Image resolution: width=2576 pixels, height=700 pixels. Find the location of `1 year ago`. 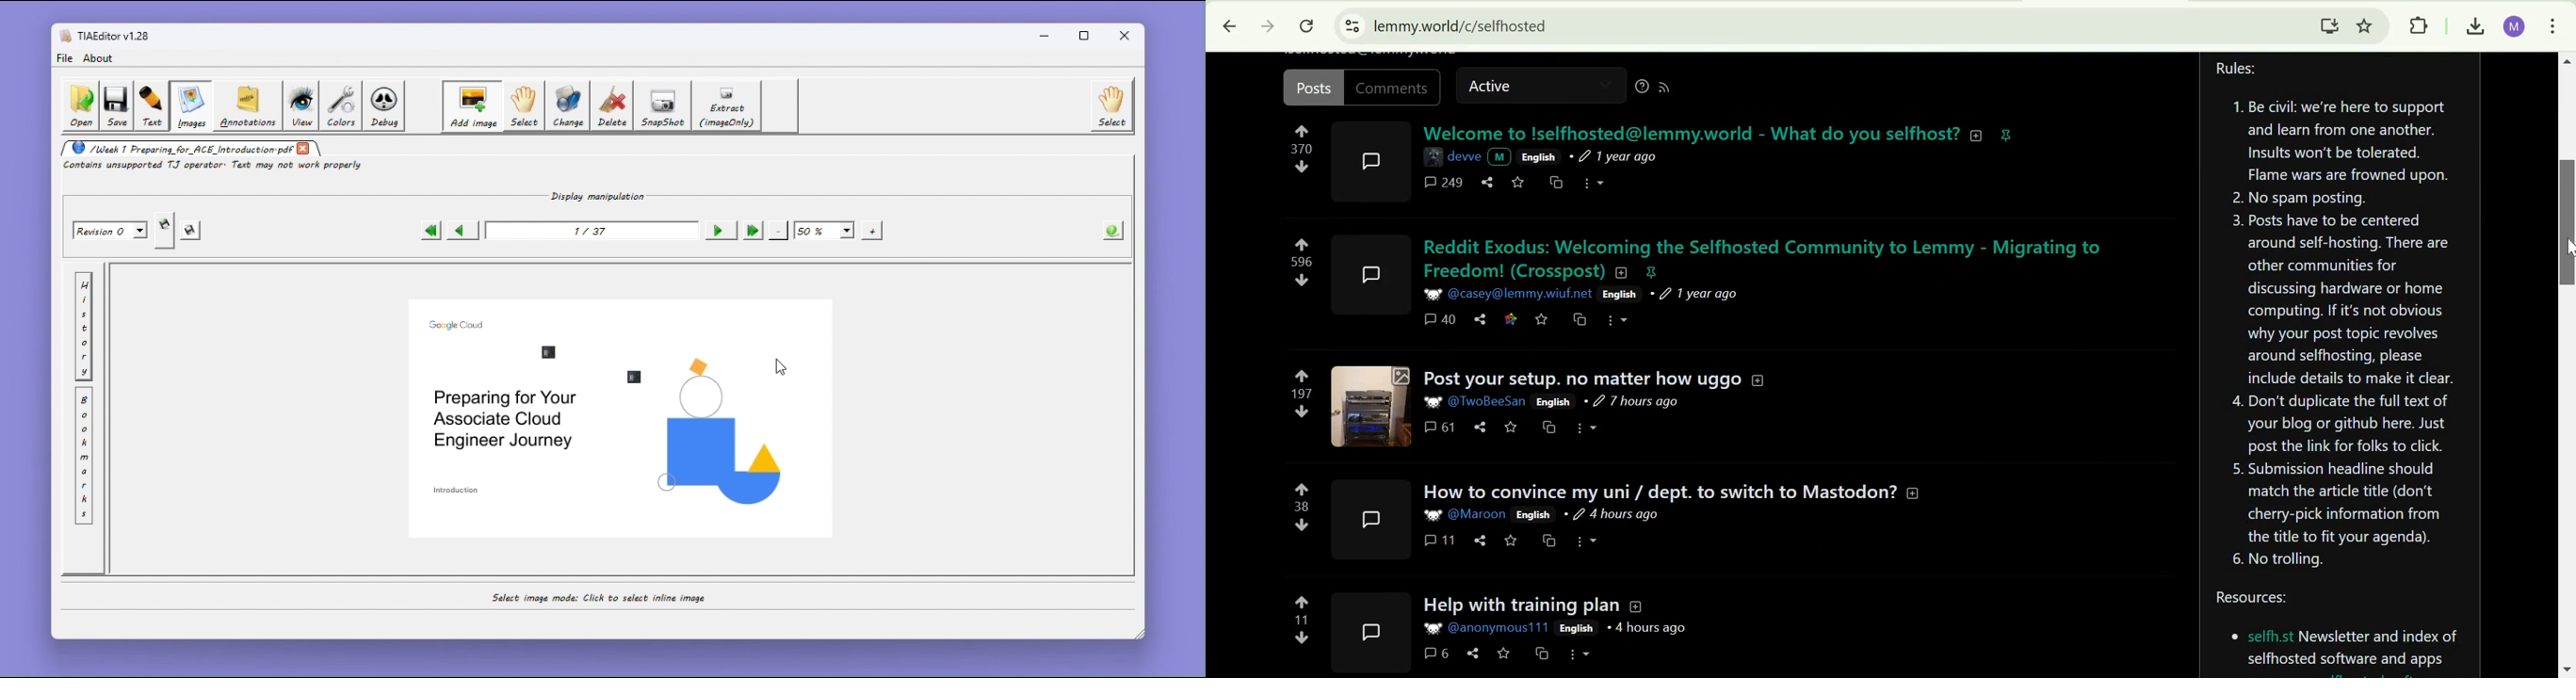

1 year ago is located at coordinates (1698, 294).